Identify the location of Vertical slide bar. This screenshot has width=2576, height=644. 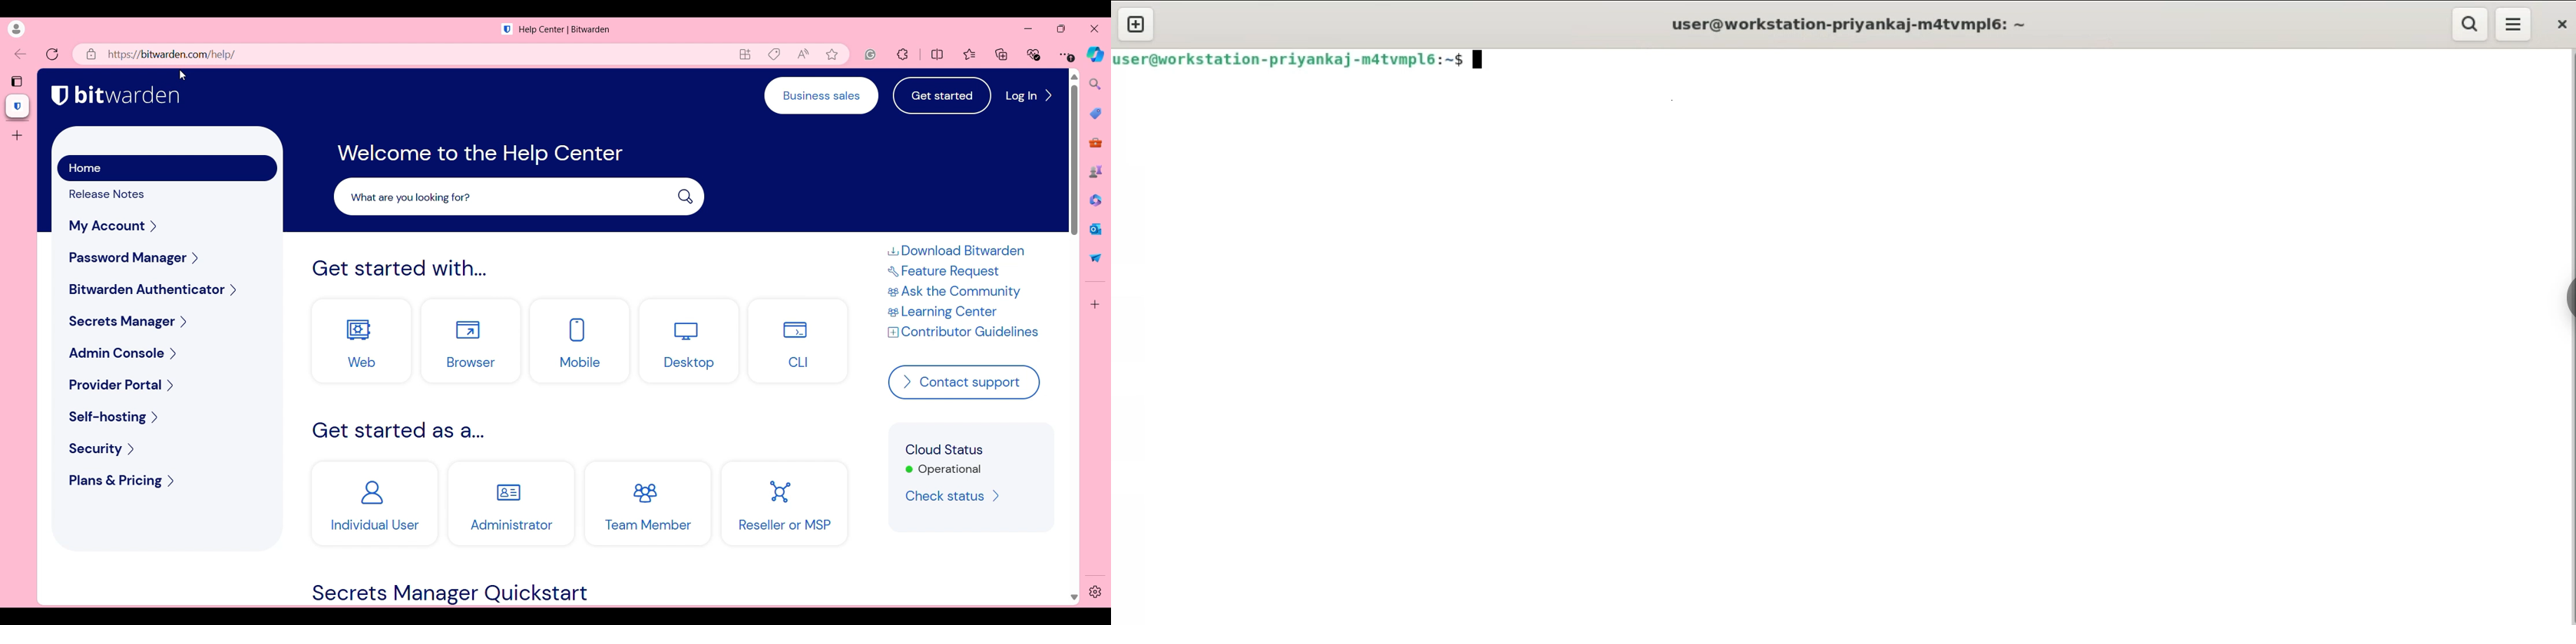
(1075, 337).